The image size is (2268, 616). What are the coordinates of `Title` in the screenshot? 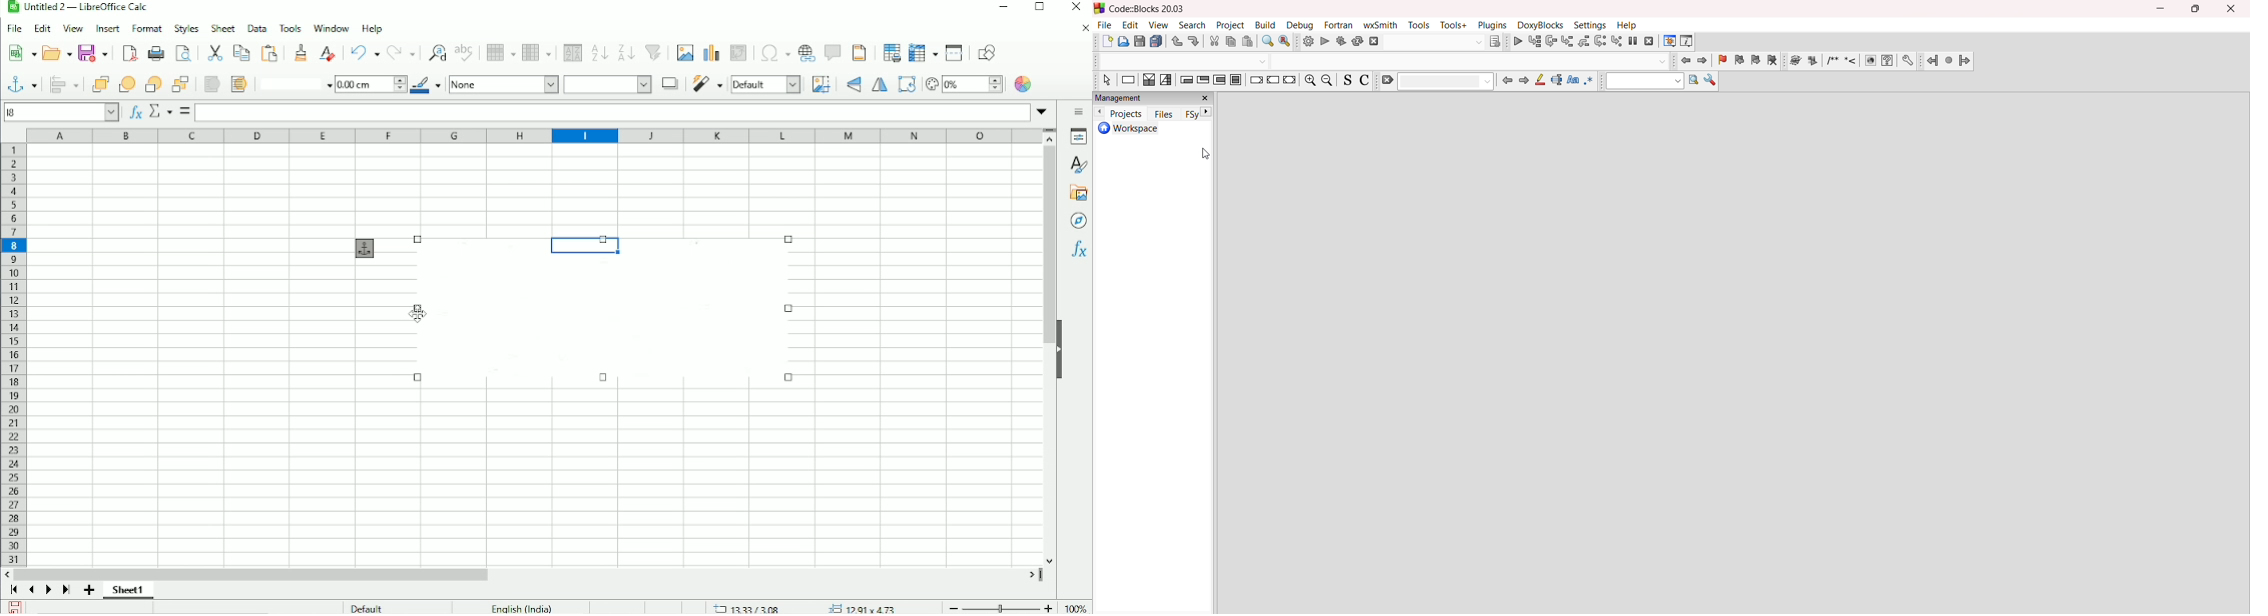 It's located at (79, 8).